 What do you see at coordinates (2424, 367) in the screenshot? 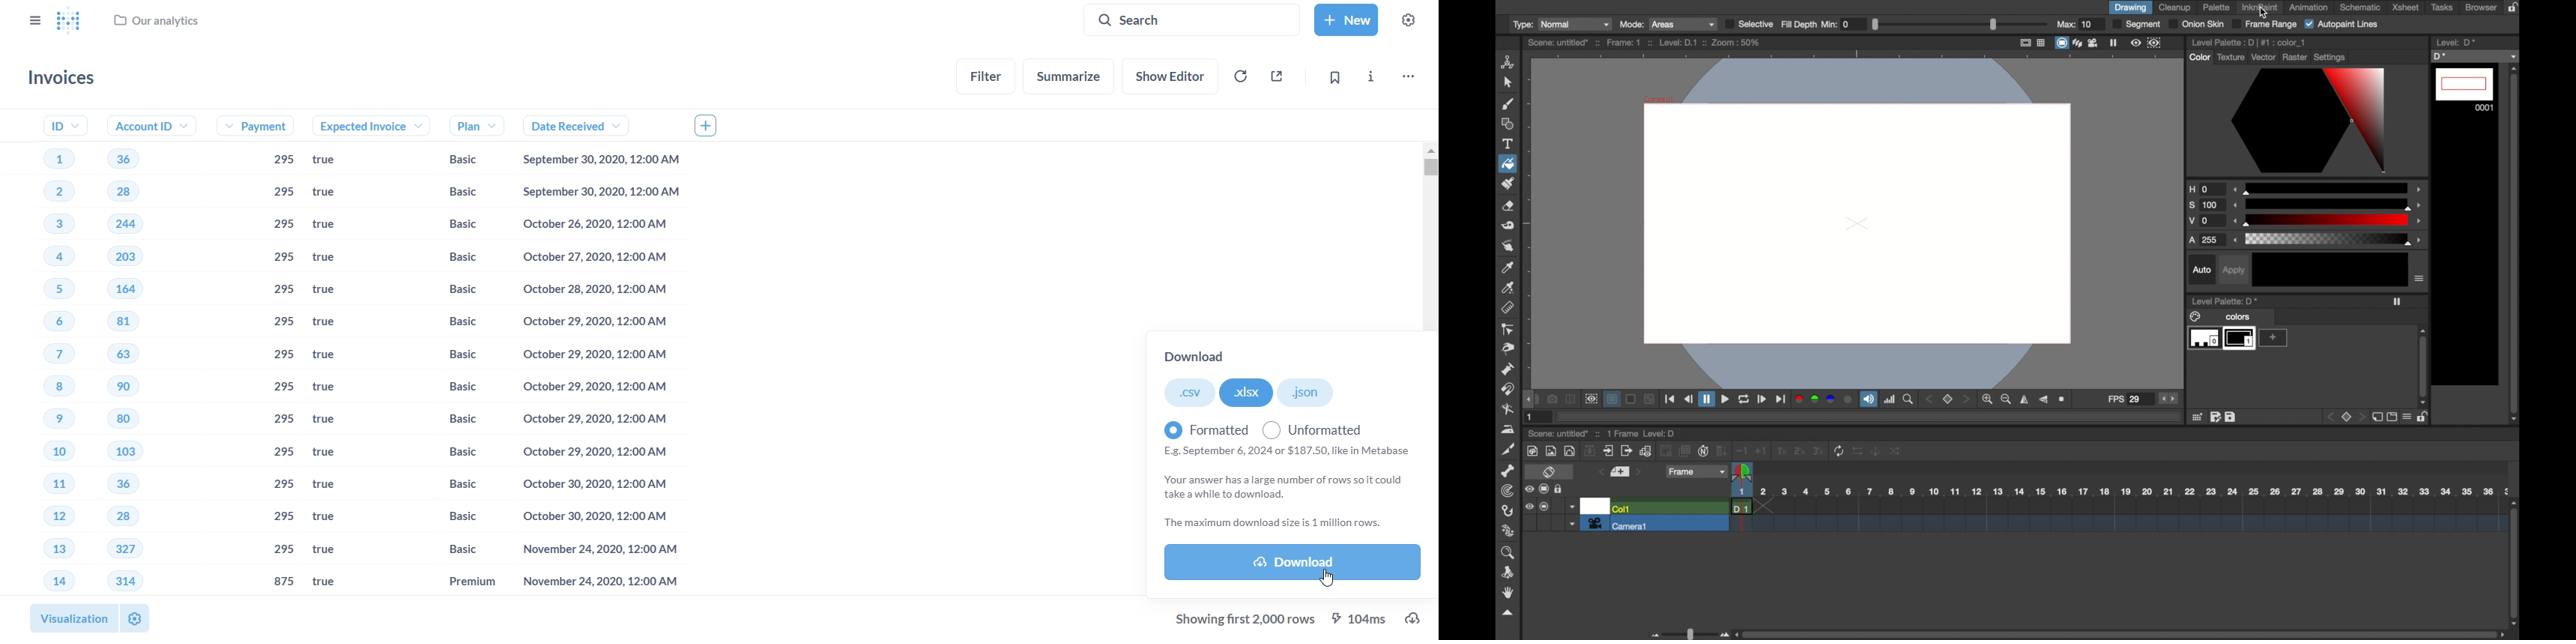
I see `scroll box` at bounding box center [2424, 367].